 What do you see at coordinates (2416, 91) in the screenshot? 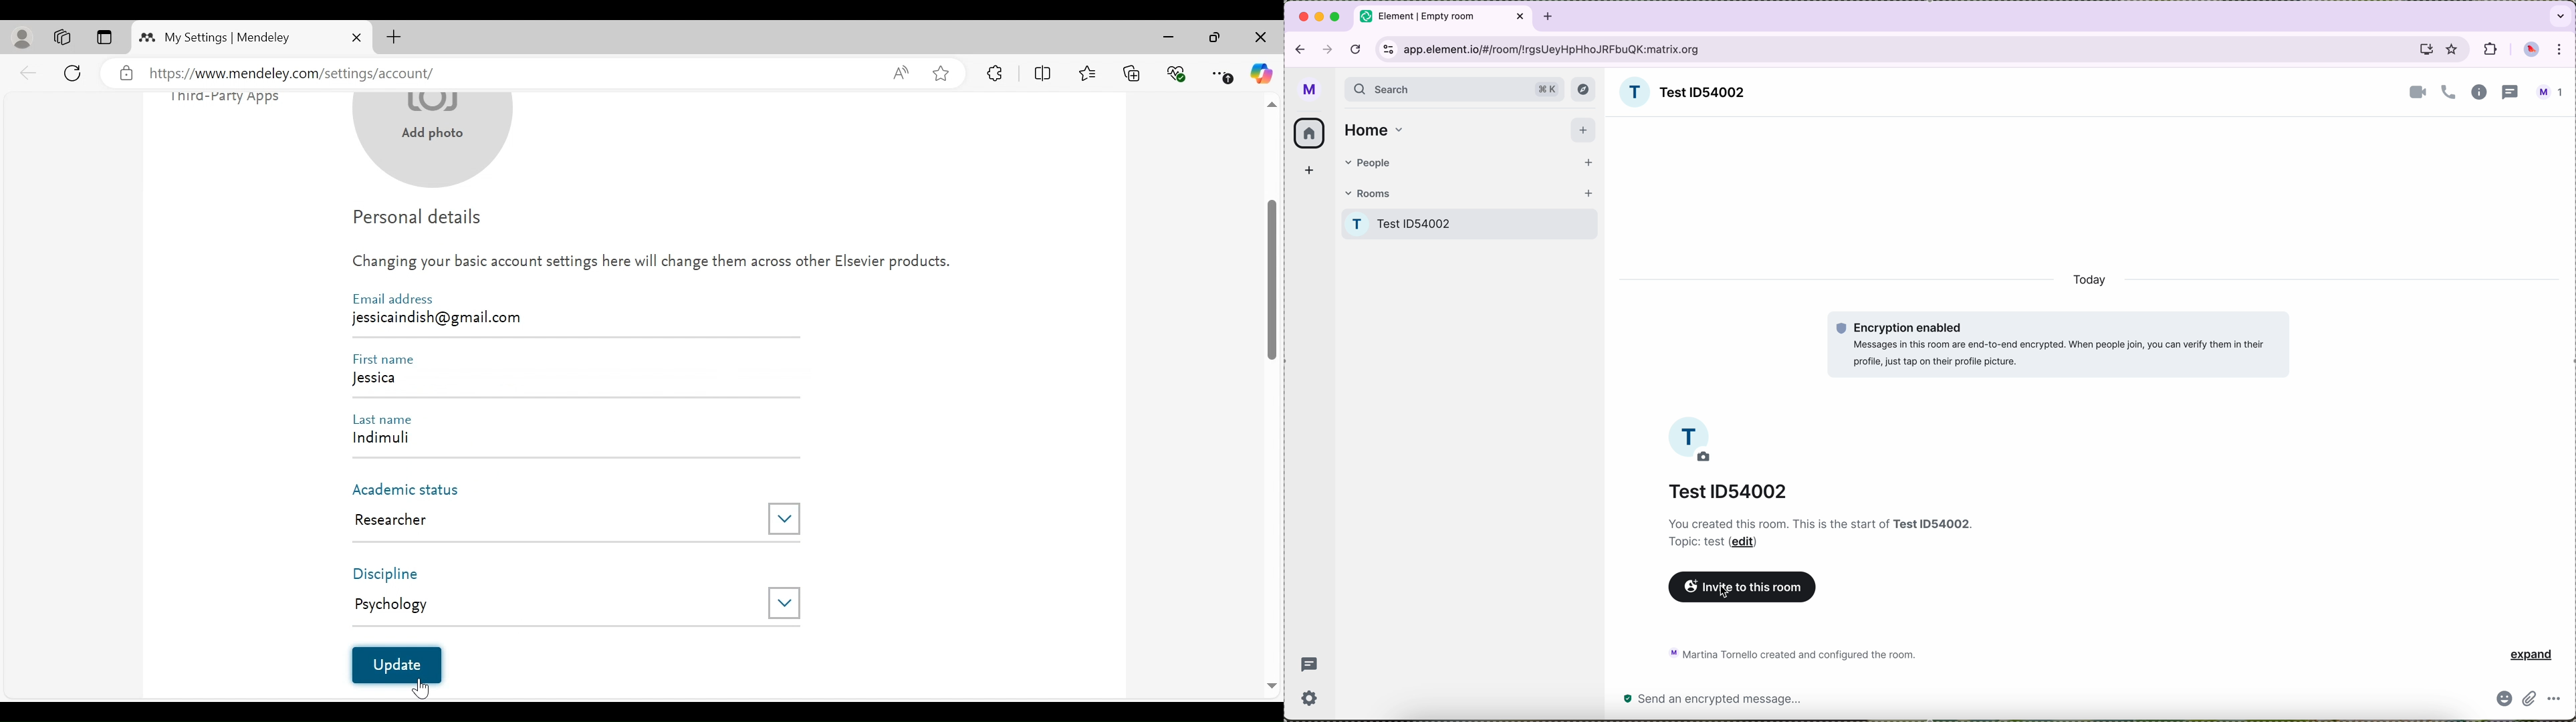
I see `video call` at bounding box center [2416, 91].